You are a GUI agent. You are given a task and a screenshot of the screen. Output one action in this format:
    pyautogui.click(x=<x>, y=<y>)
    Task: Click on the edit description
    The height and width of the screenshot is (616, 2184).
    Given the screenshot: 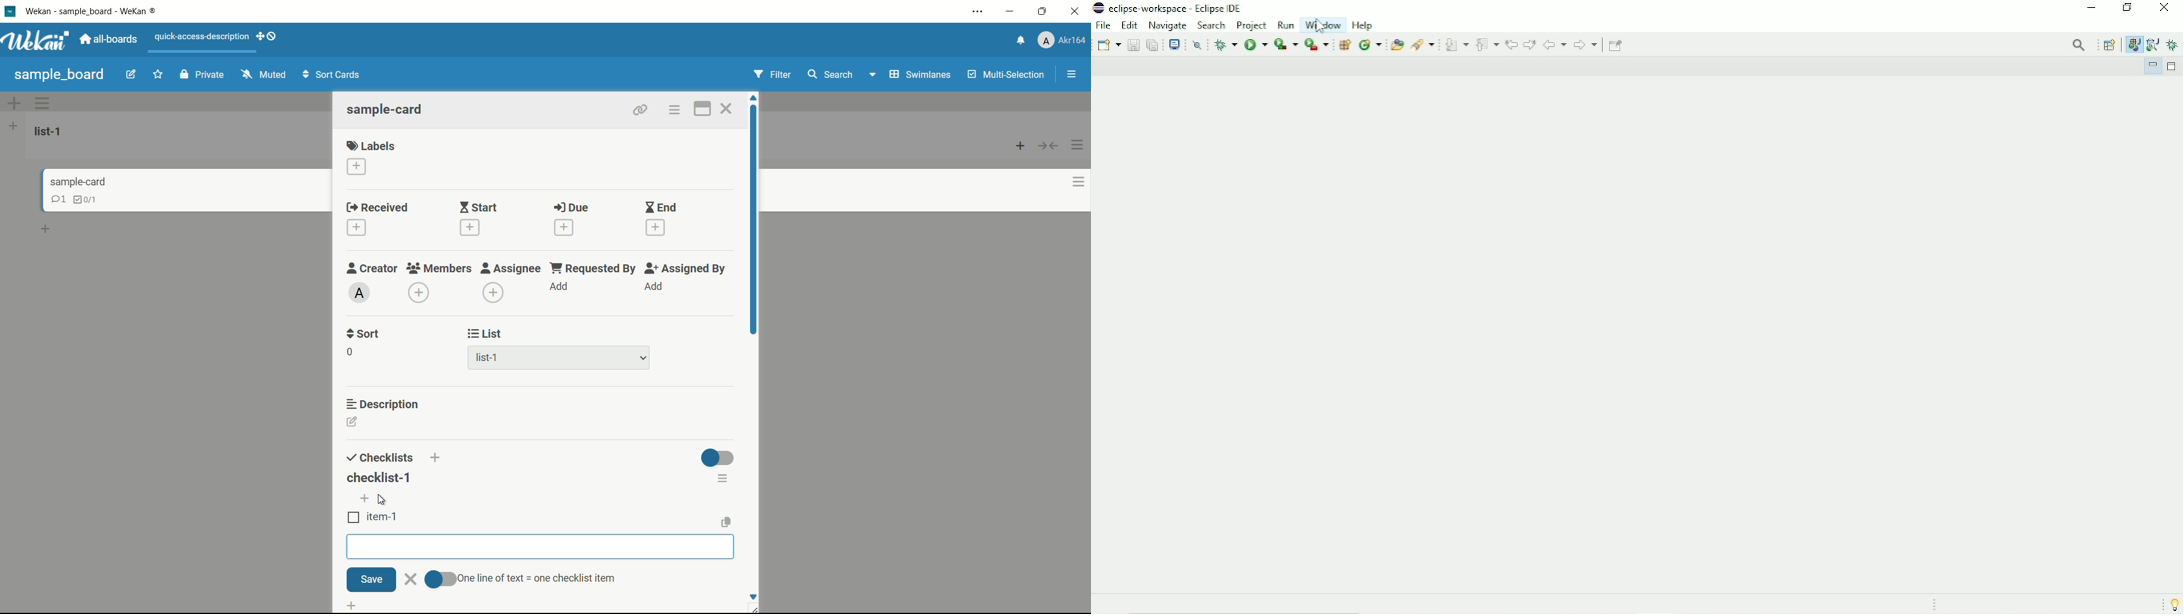 What is the action you would take?
    pyautogui.click(x=352, y=422)
    